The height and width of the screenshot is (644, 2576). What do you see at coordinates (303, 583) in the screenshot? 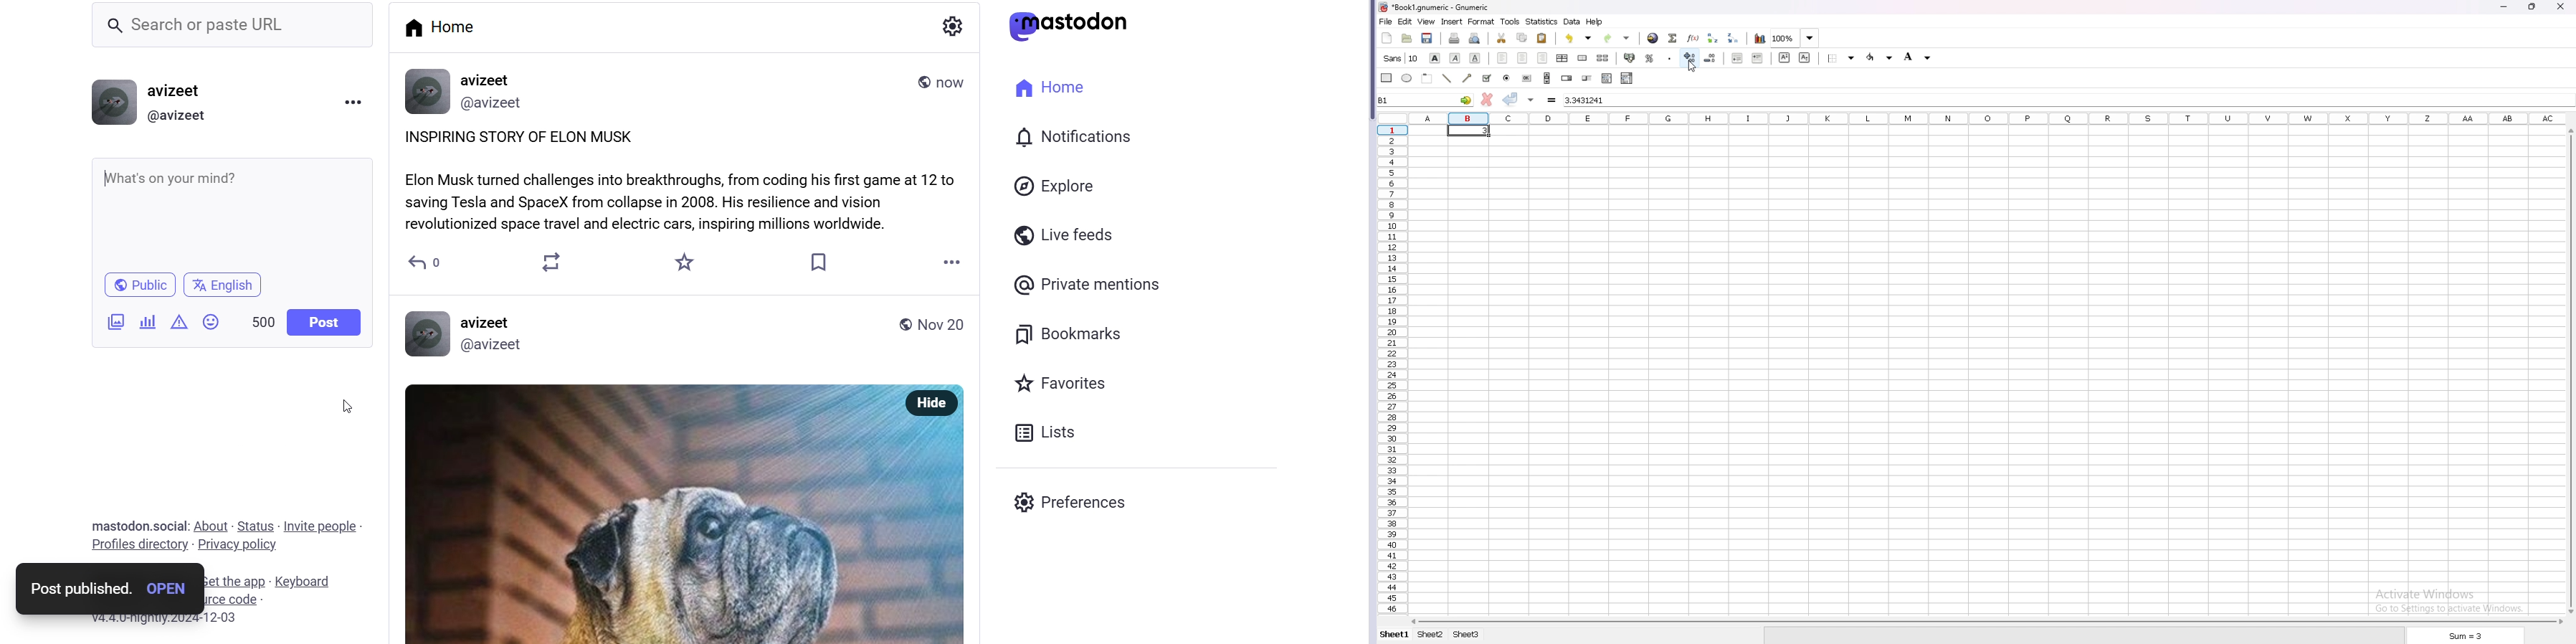
I see `Keyboard` at bounding box center [303, 583].